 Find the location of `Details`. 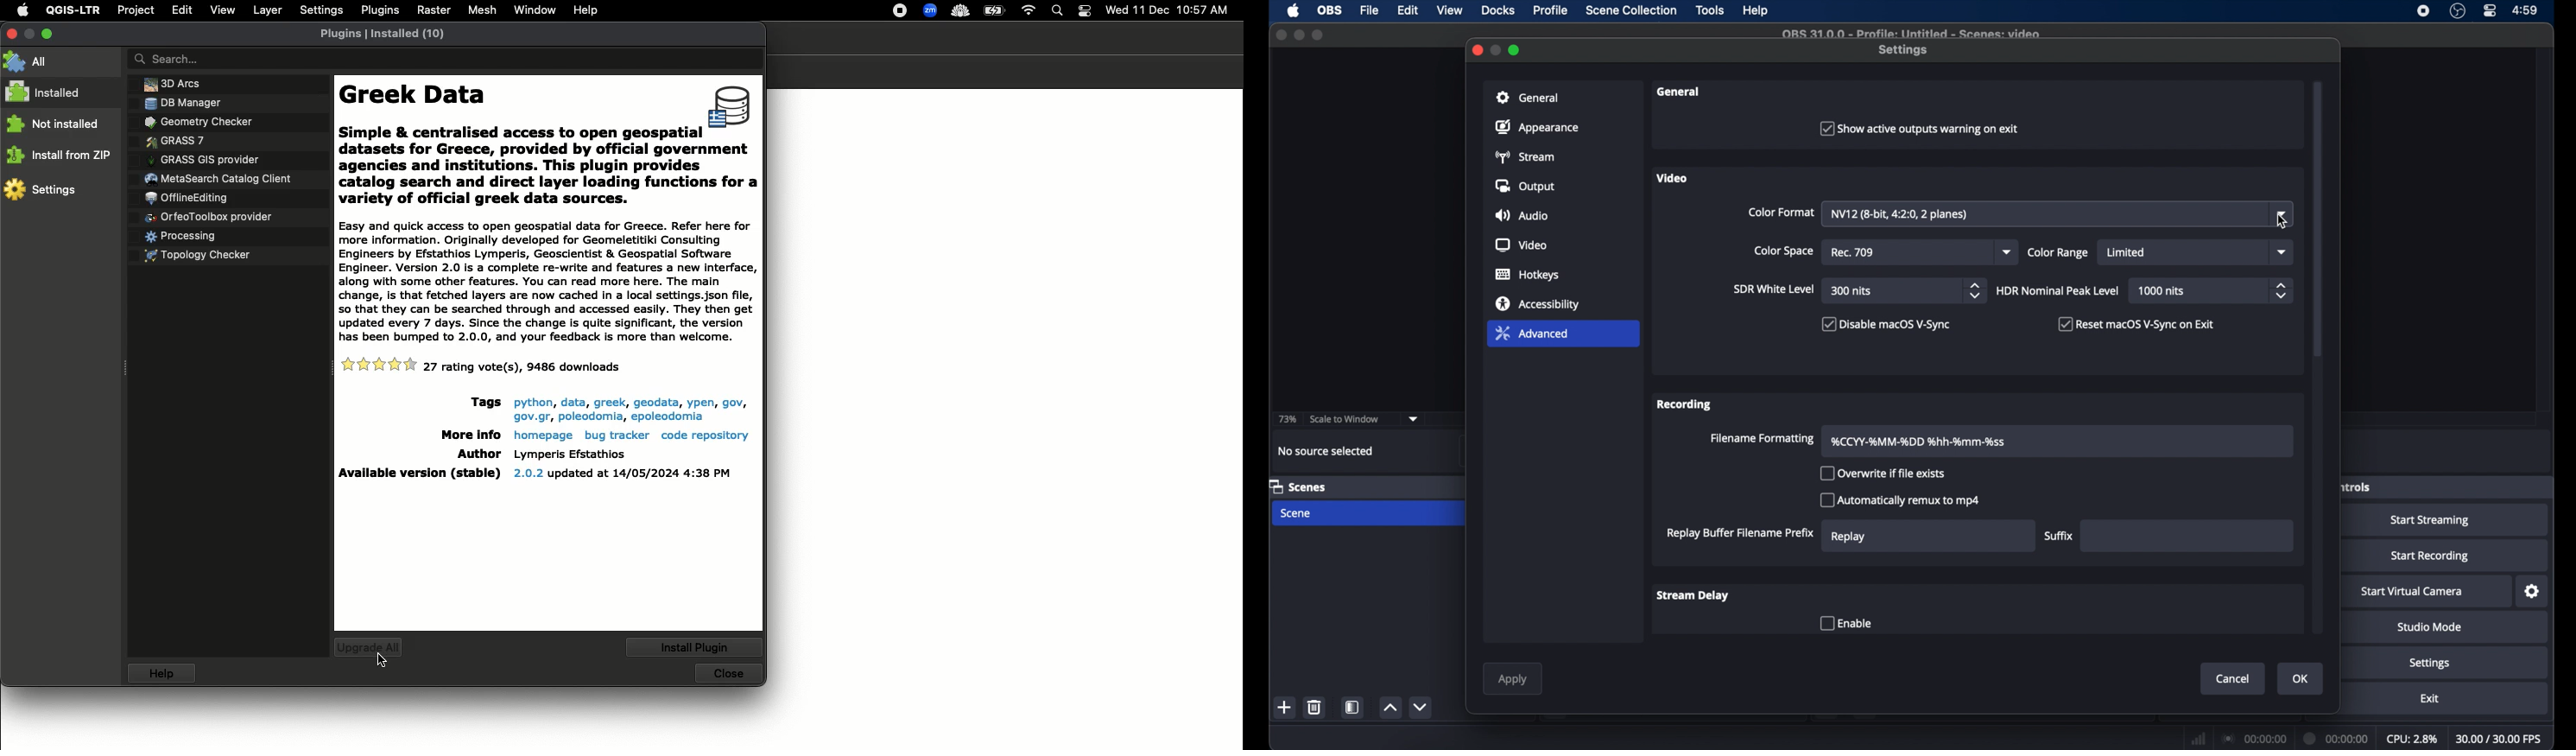

Details is located at coordinates (522, 367).